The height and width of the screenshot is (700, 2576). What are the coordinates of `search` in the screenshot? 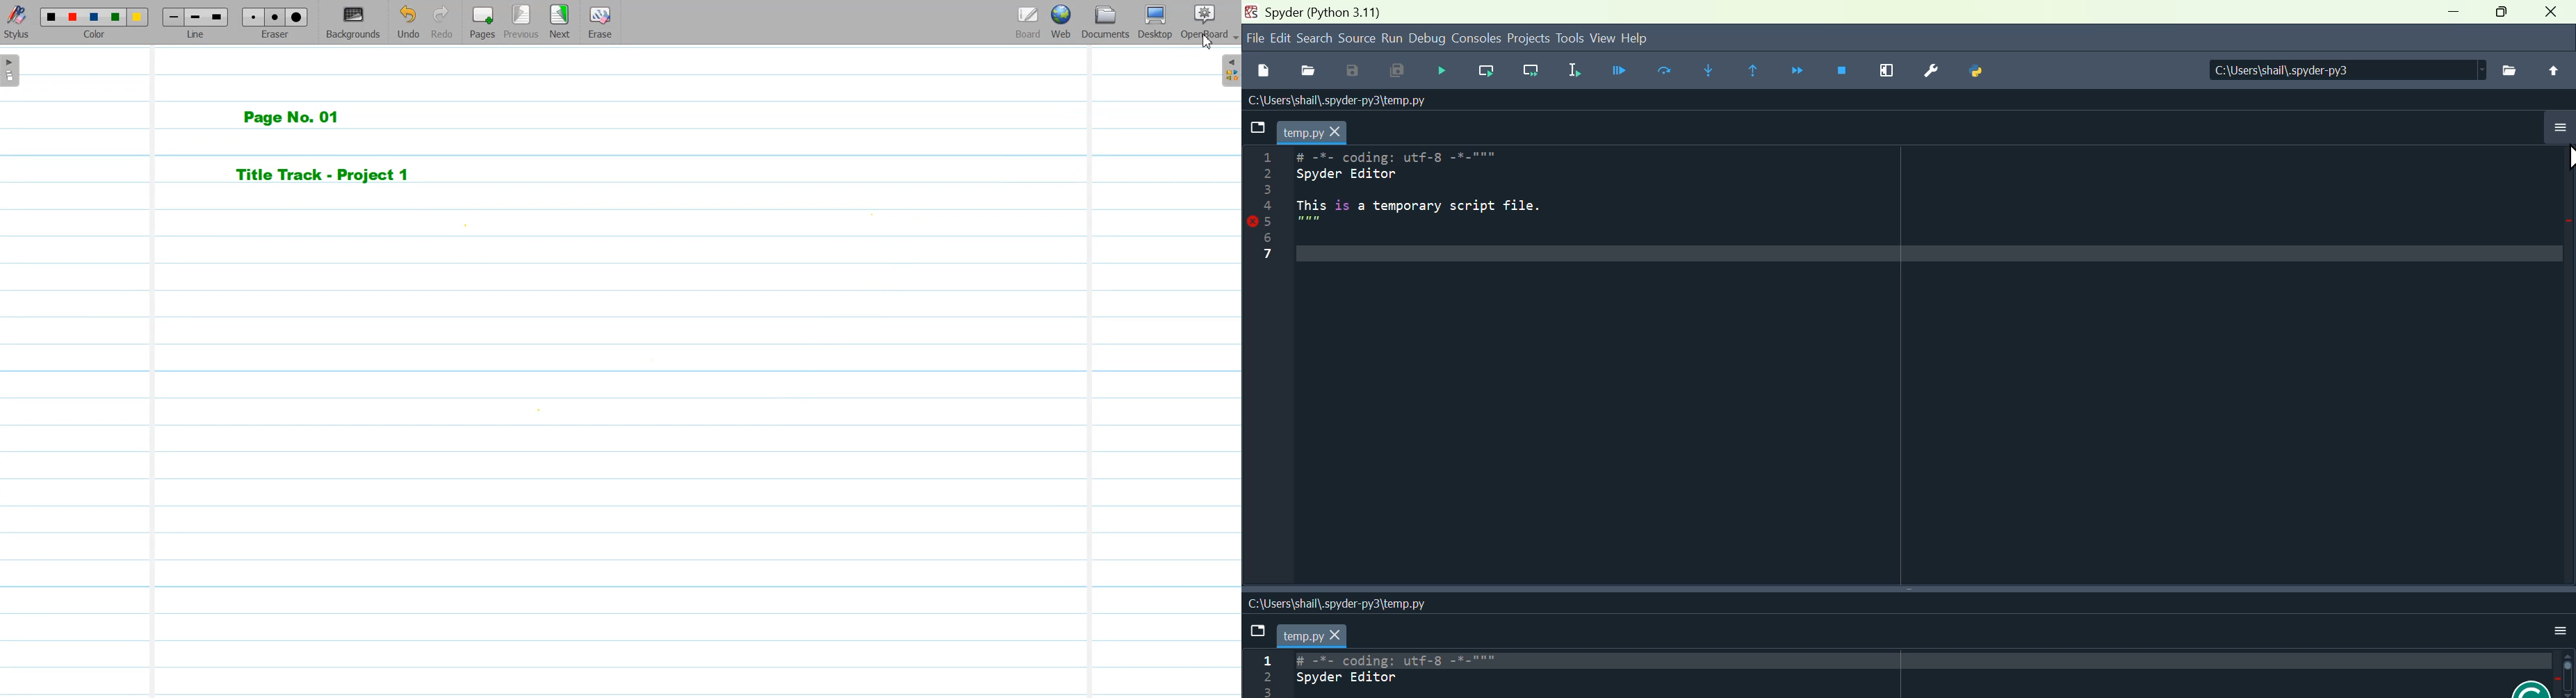 It's located at (1317, 40).